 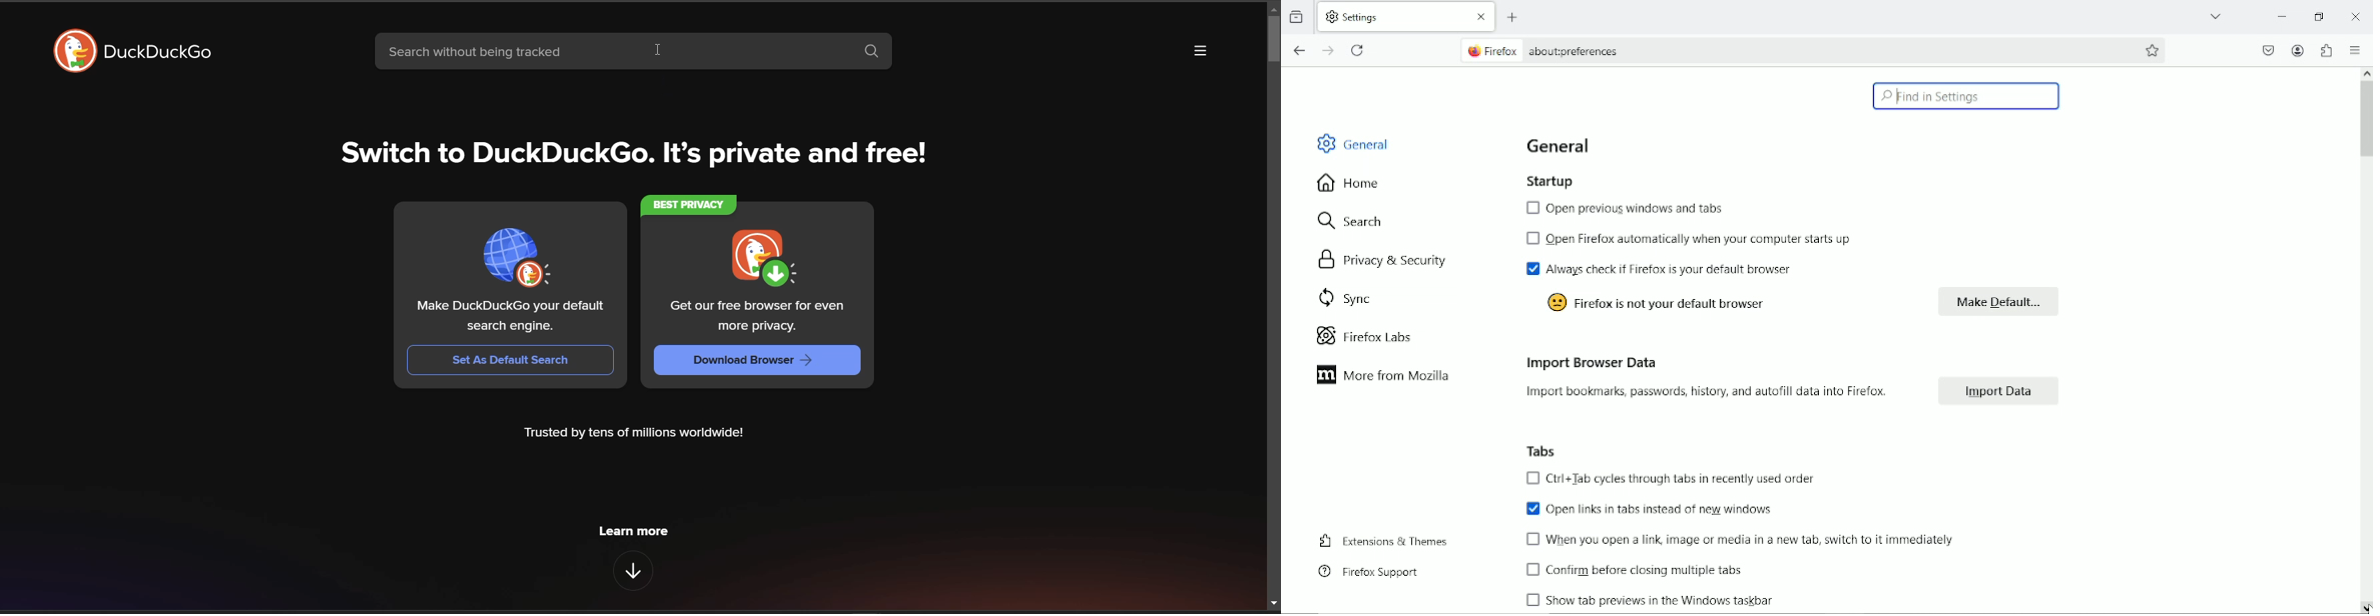 I want to click on icon, so click(x=1555, y=302).